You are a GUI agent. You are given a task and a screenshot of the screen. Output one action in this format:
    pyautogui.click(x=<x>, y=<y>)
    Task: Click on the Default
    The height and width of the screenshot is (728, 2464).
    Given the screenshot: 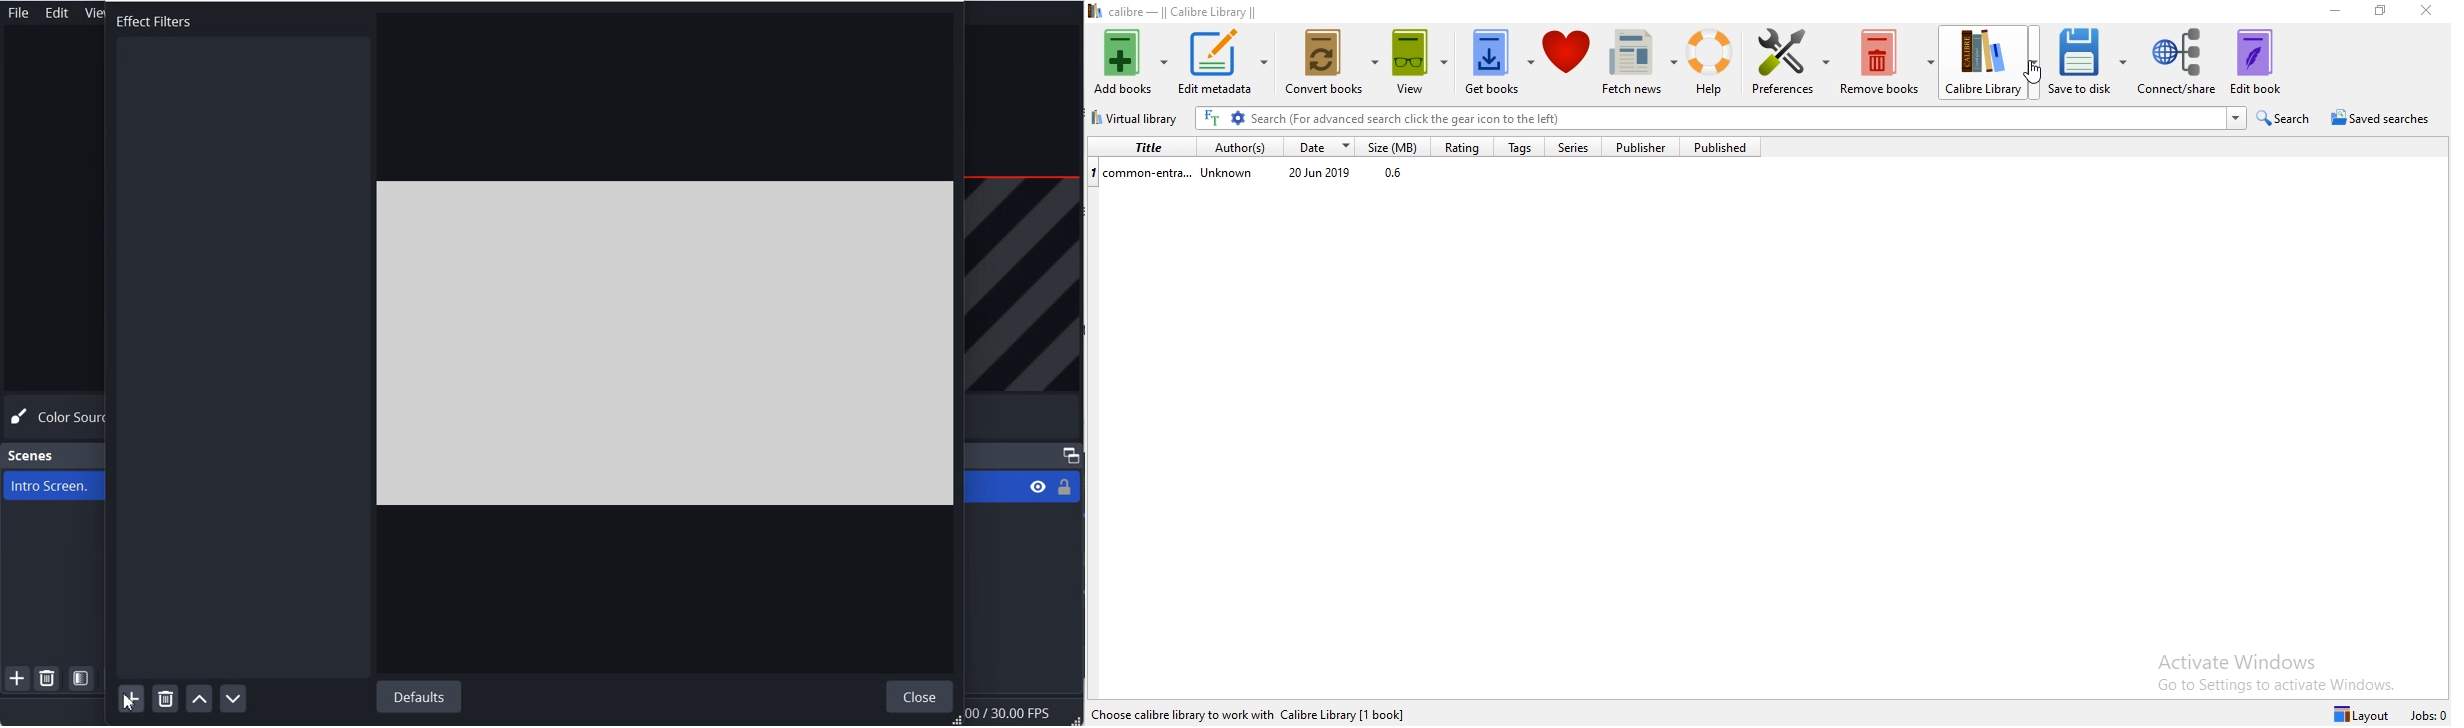 What is the action you would take?
    pyautogui.click(x=420, y=696)
    